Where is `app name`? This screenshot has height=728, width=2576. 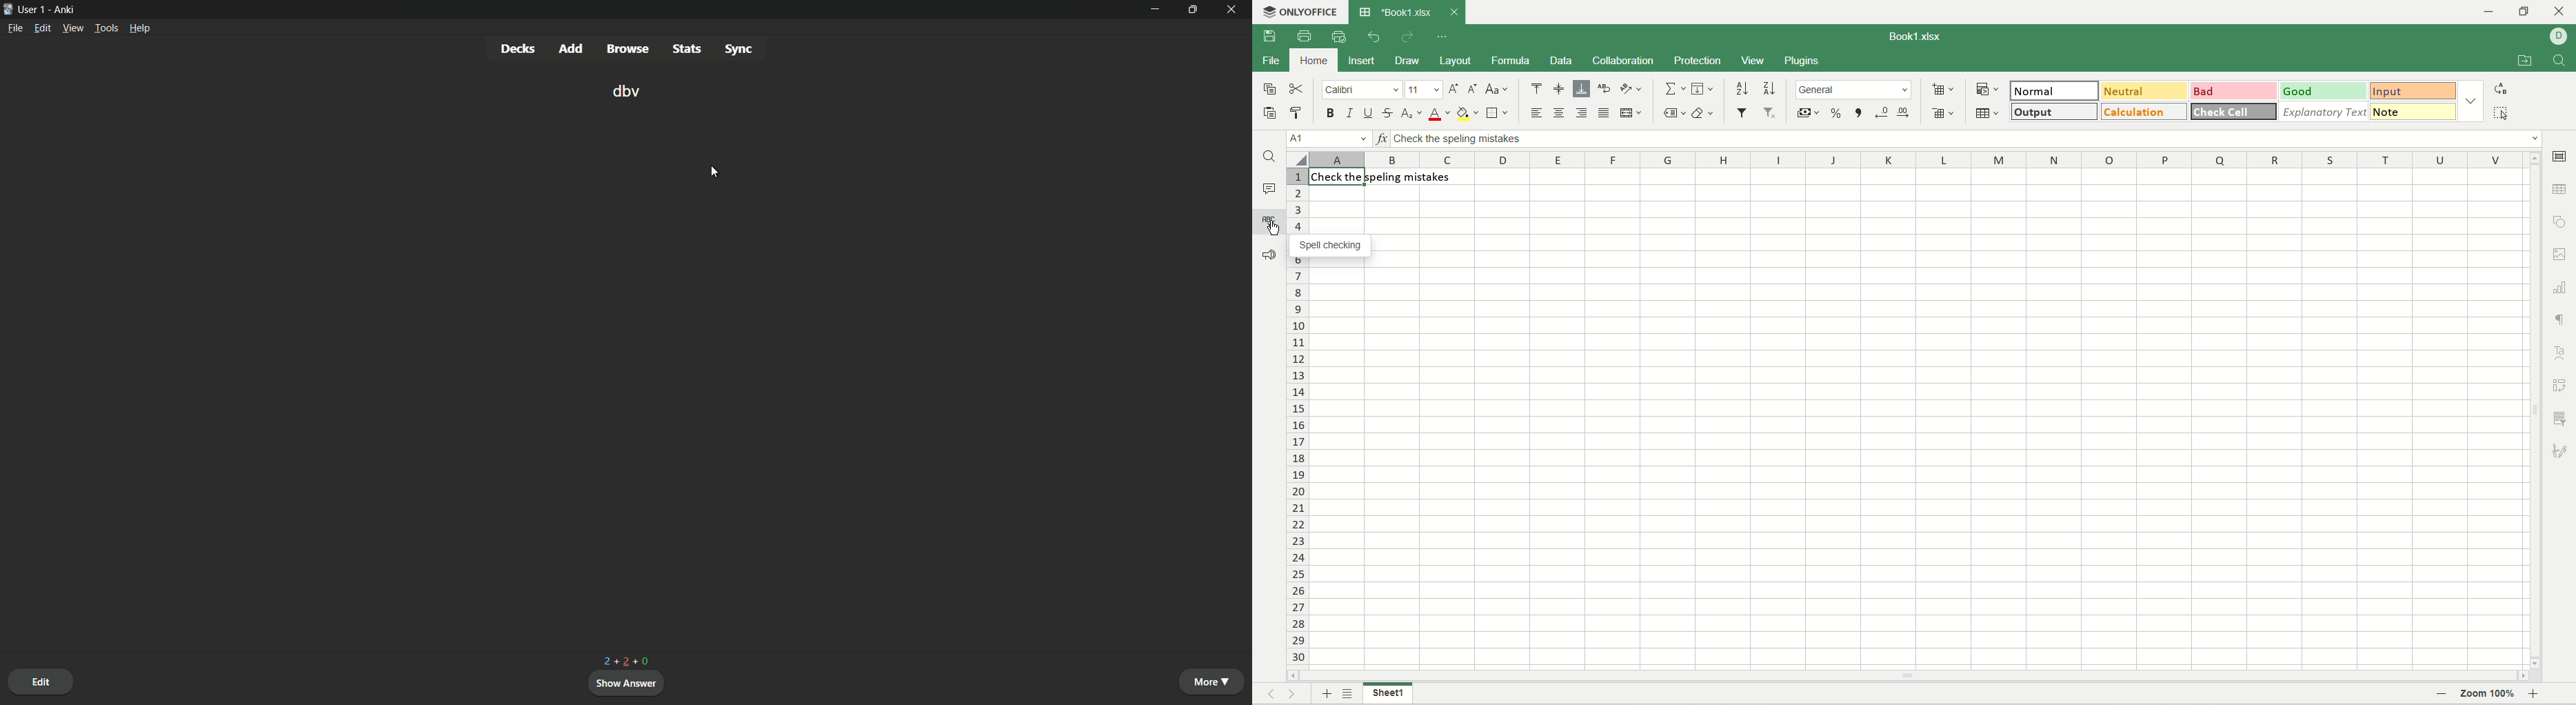
app name is located at coordinates (64, 10).